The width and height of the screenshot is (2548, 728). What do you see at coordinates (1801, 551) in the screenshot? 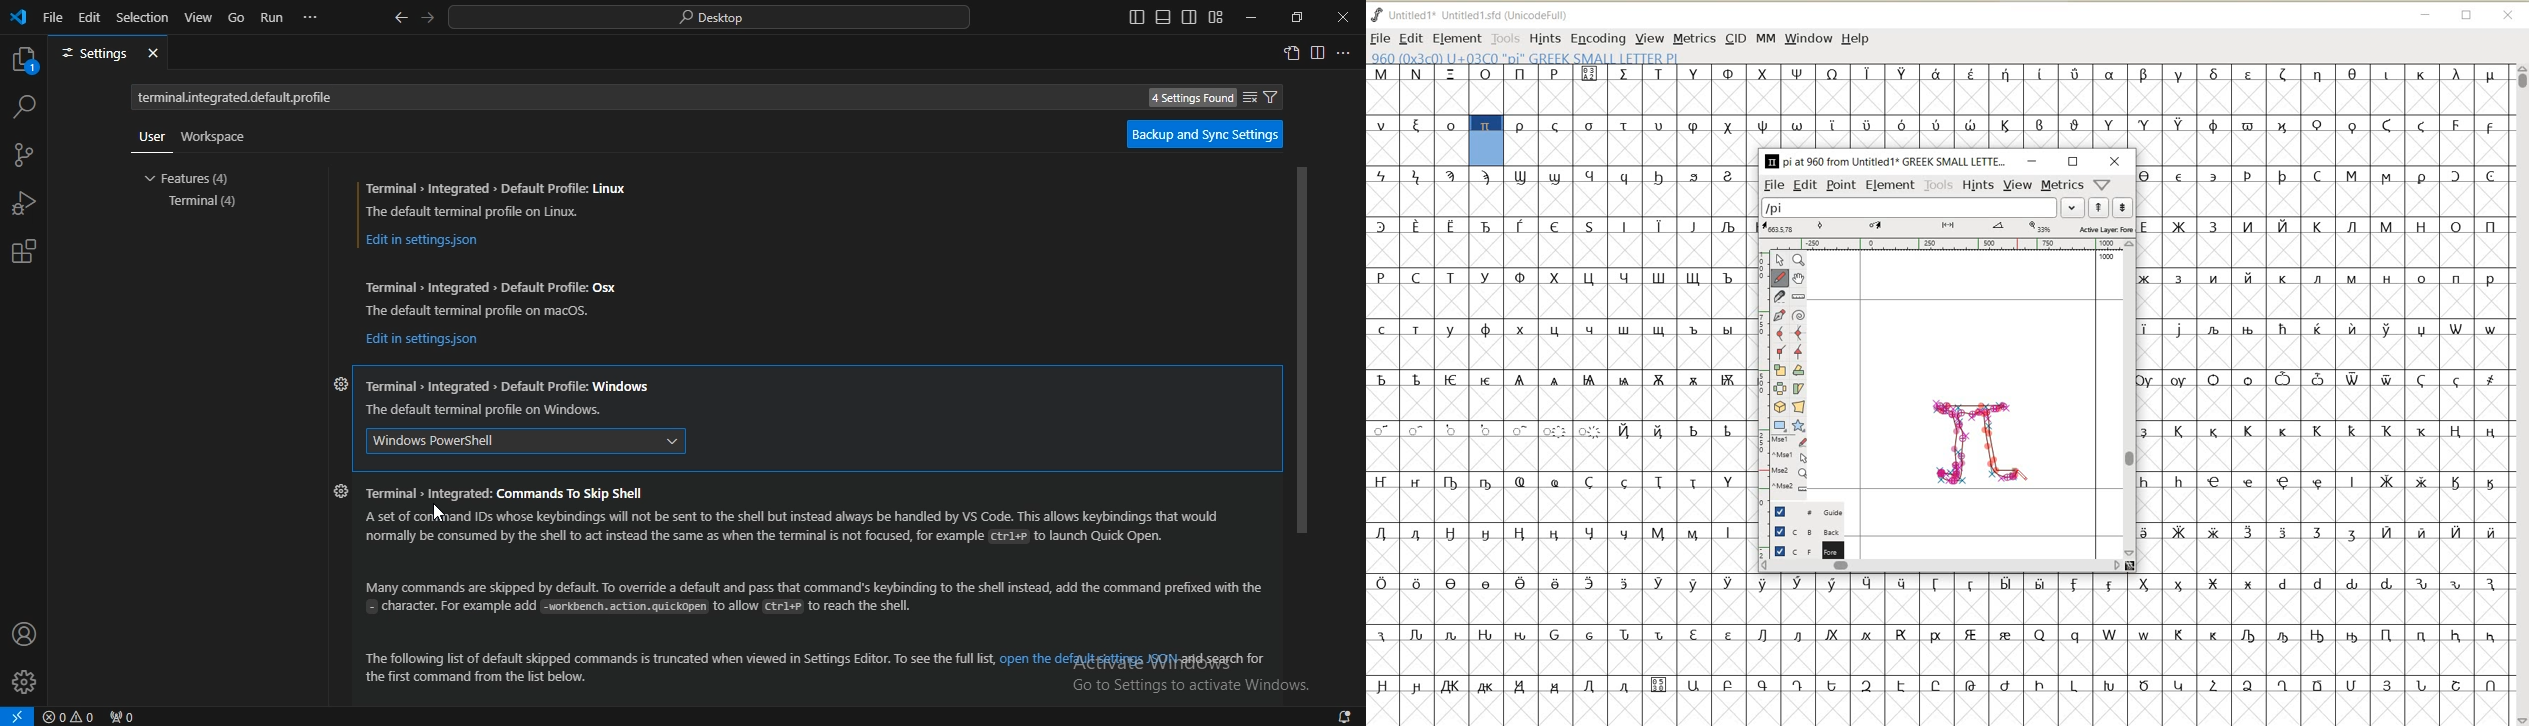
I see `BACKGROUND` at bounding box center [1801, 551].